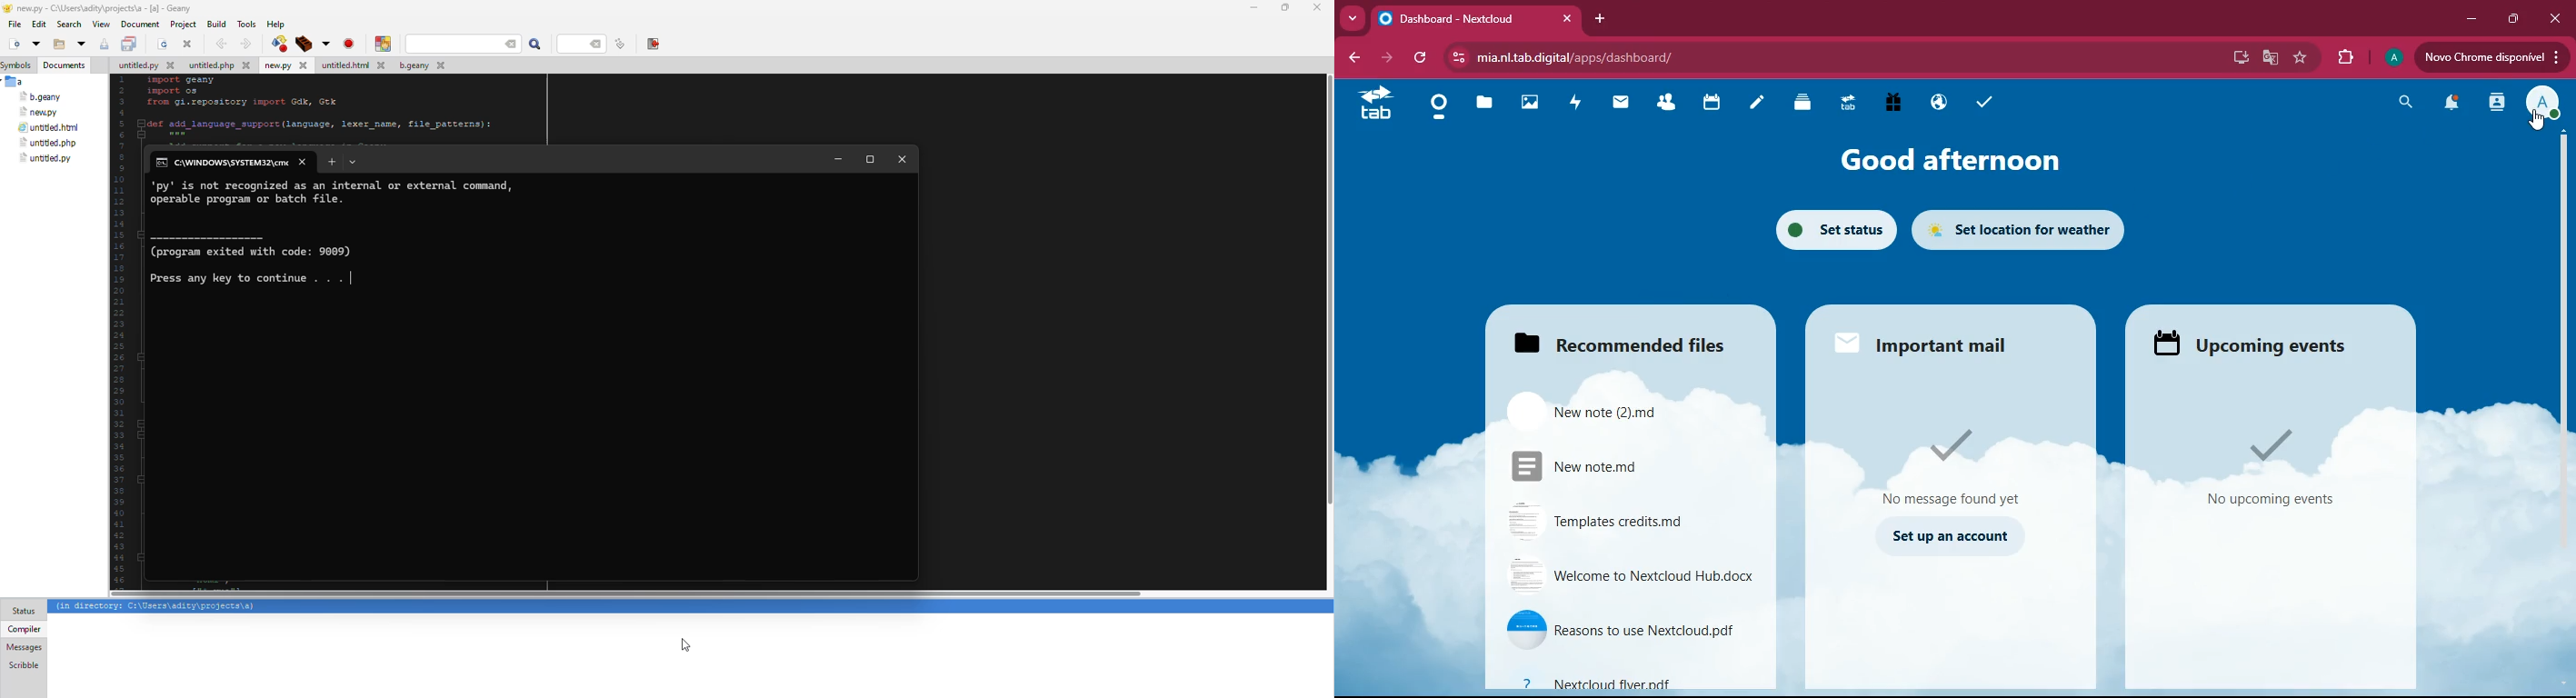  Describe the element at coordinates (2268, 470) in the screenshot. I see `events` at that location.